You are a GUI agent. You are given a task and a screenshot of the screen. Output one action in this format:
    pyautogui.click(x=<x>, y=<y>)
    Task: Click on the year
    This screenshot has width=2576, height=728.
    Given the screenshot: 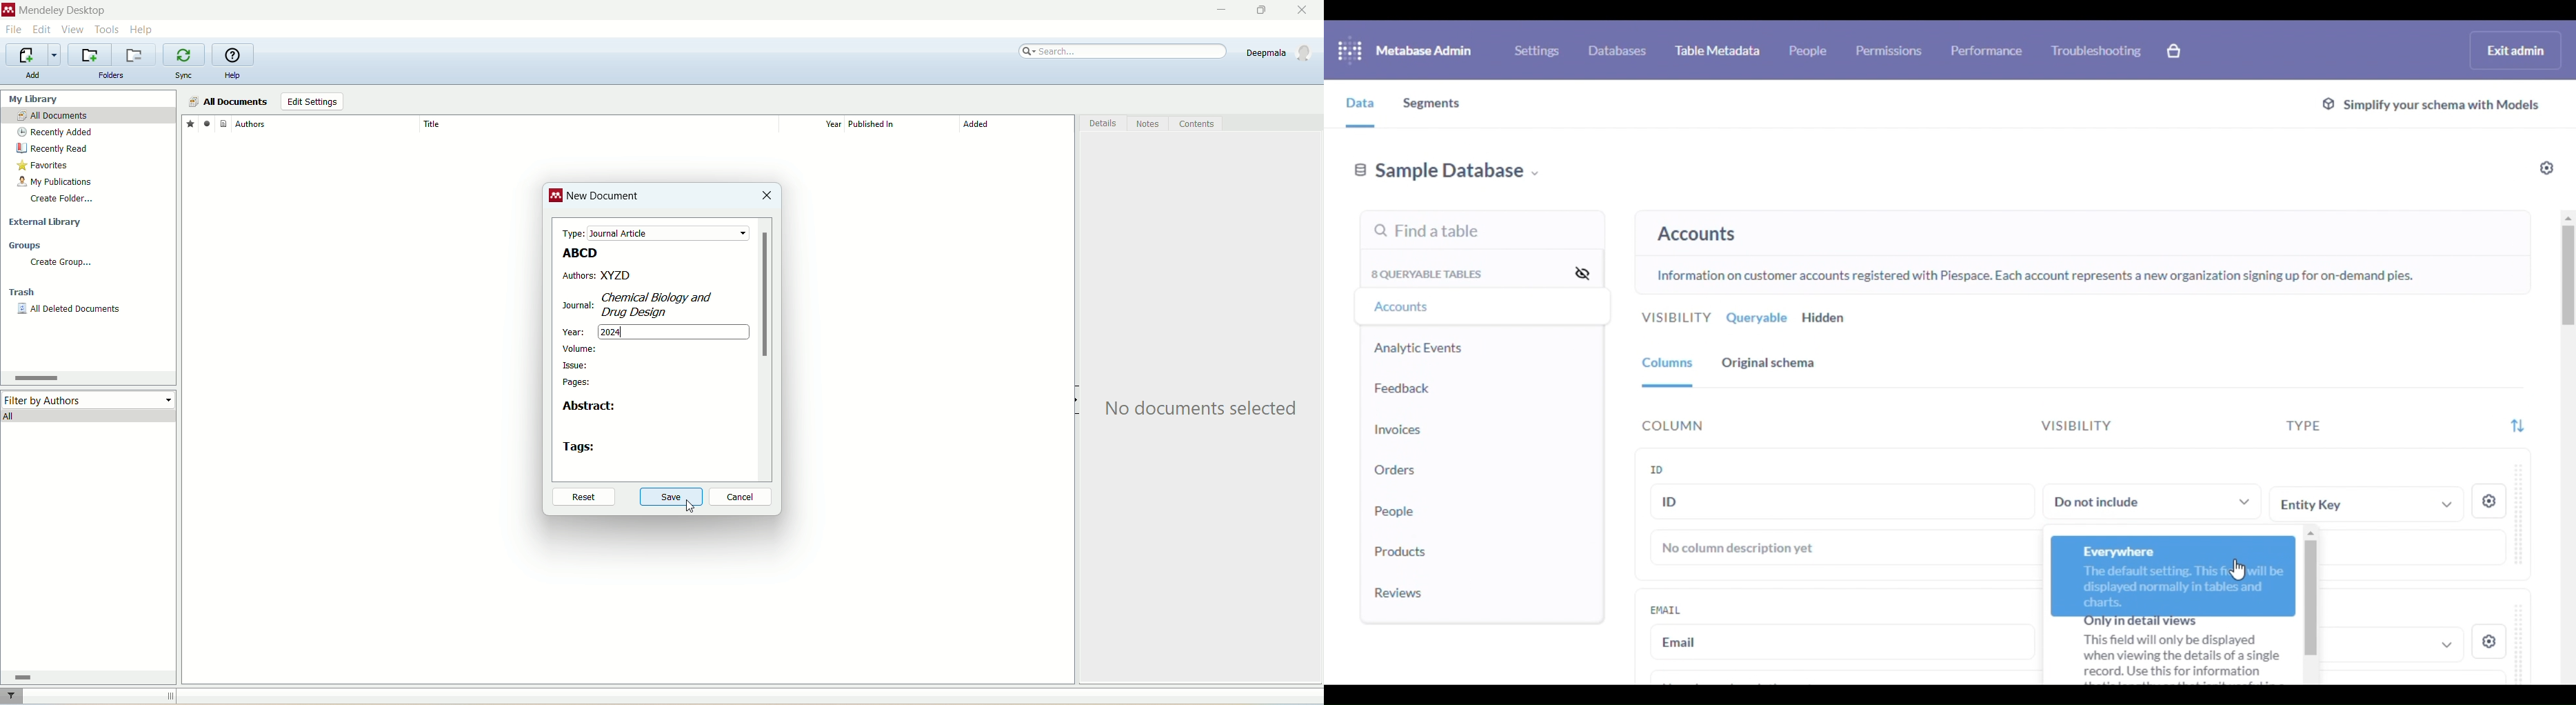 What is the action you would take?
    pyautogui.click(x=816, y=124)
    